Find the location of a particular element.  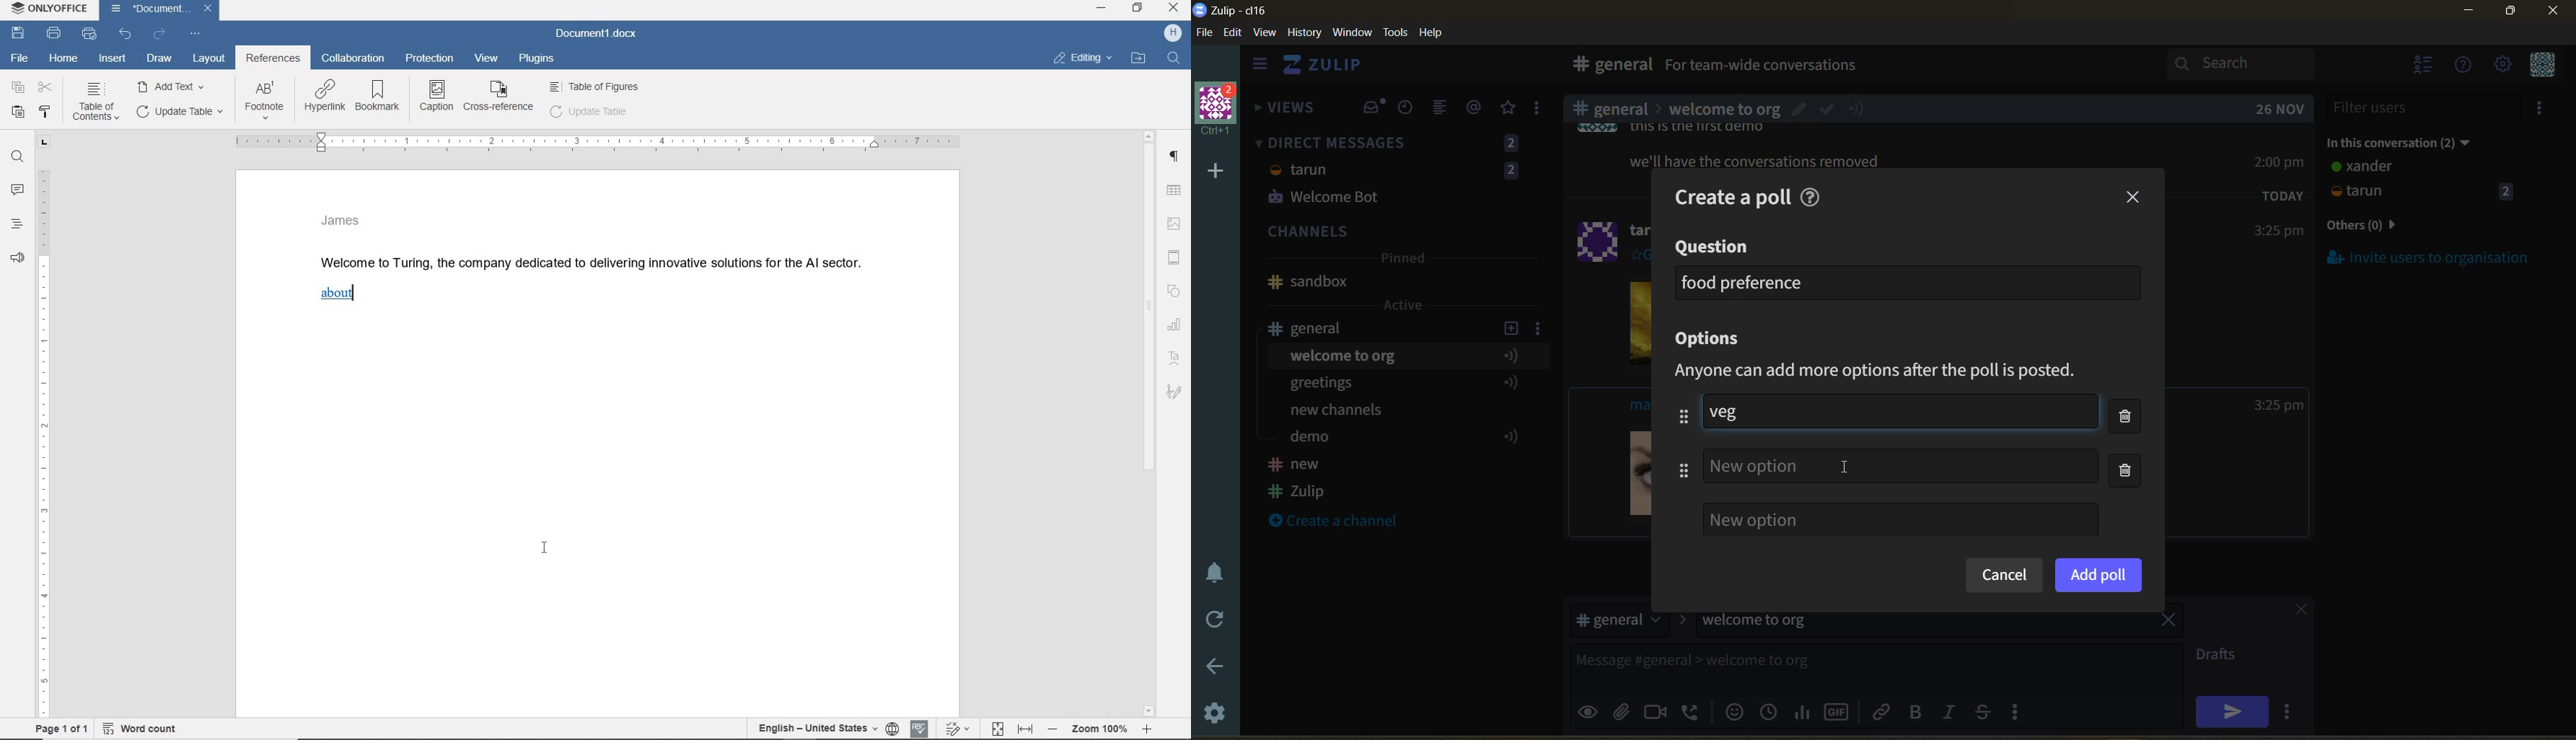

zoom in is located at coordinates (1151, 730).